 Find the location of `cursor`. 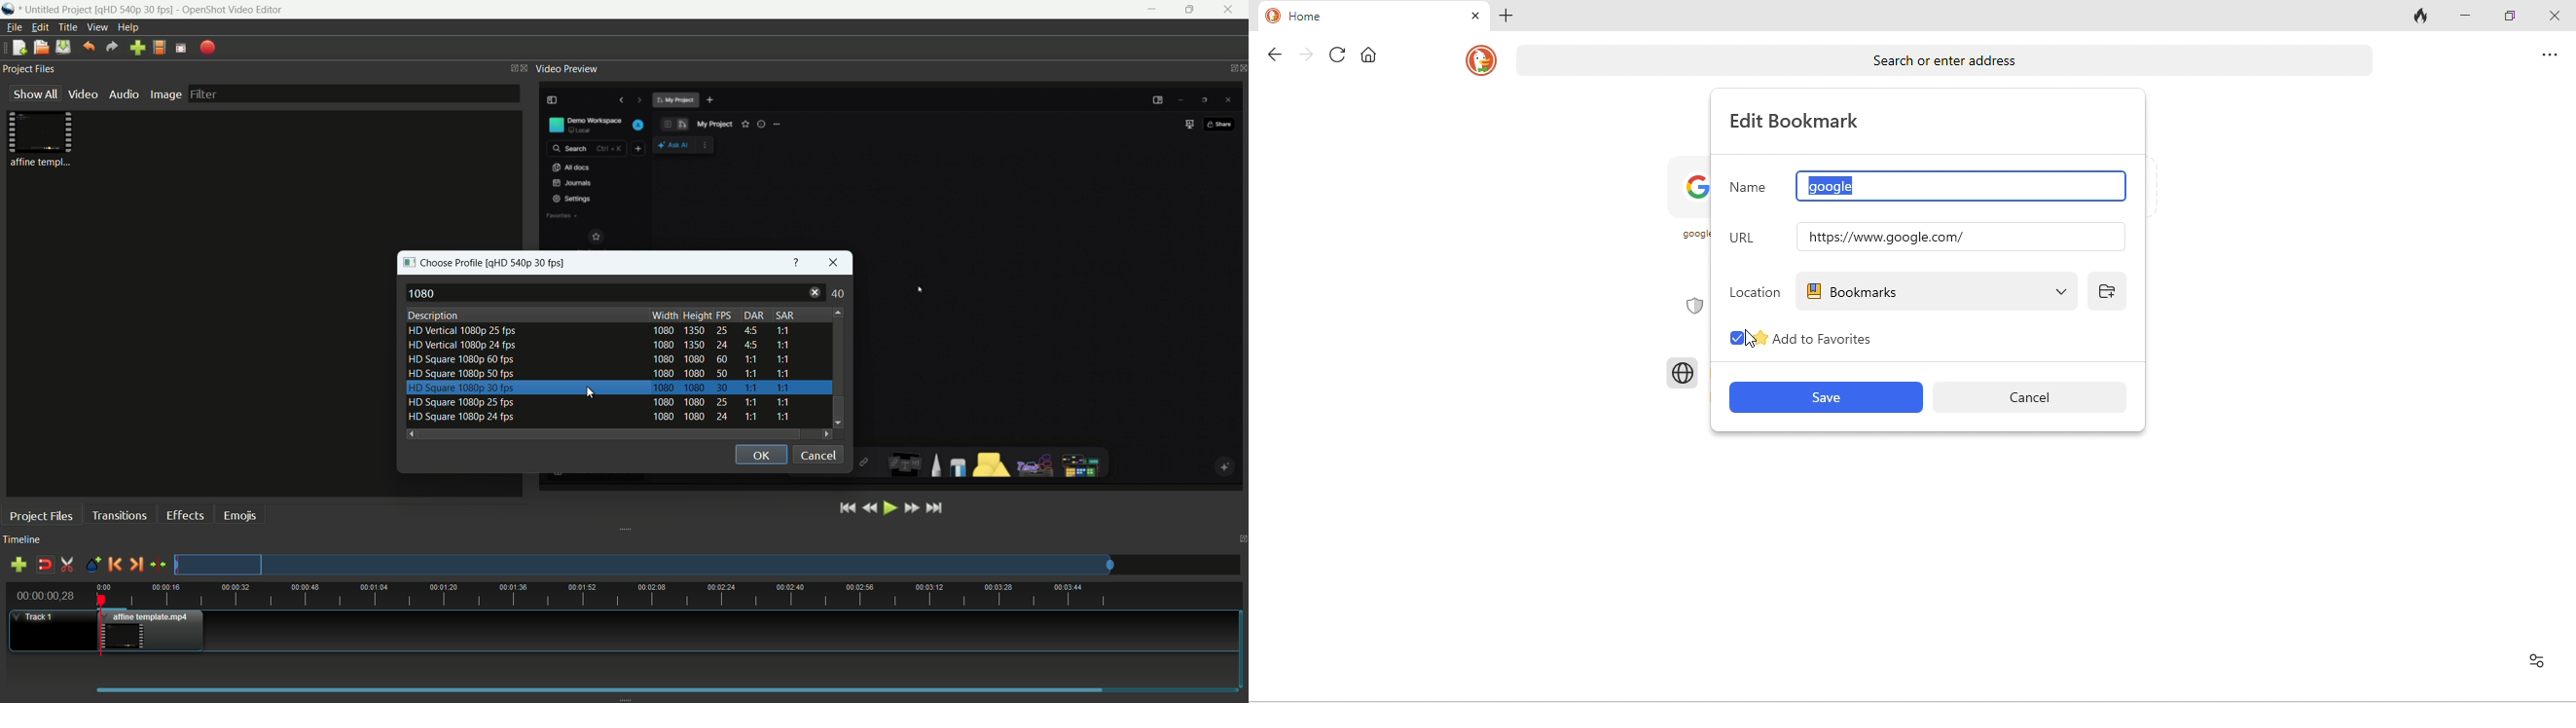

cursor is located at coordinates (918, 288).